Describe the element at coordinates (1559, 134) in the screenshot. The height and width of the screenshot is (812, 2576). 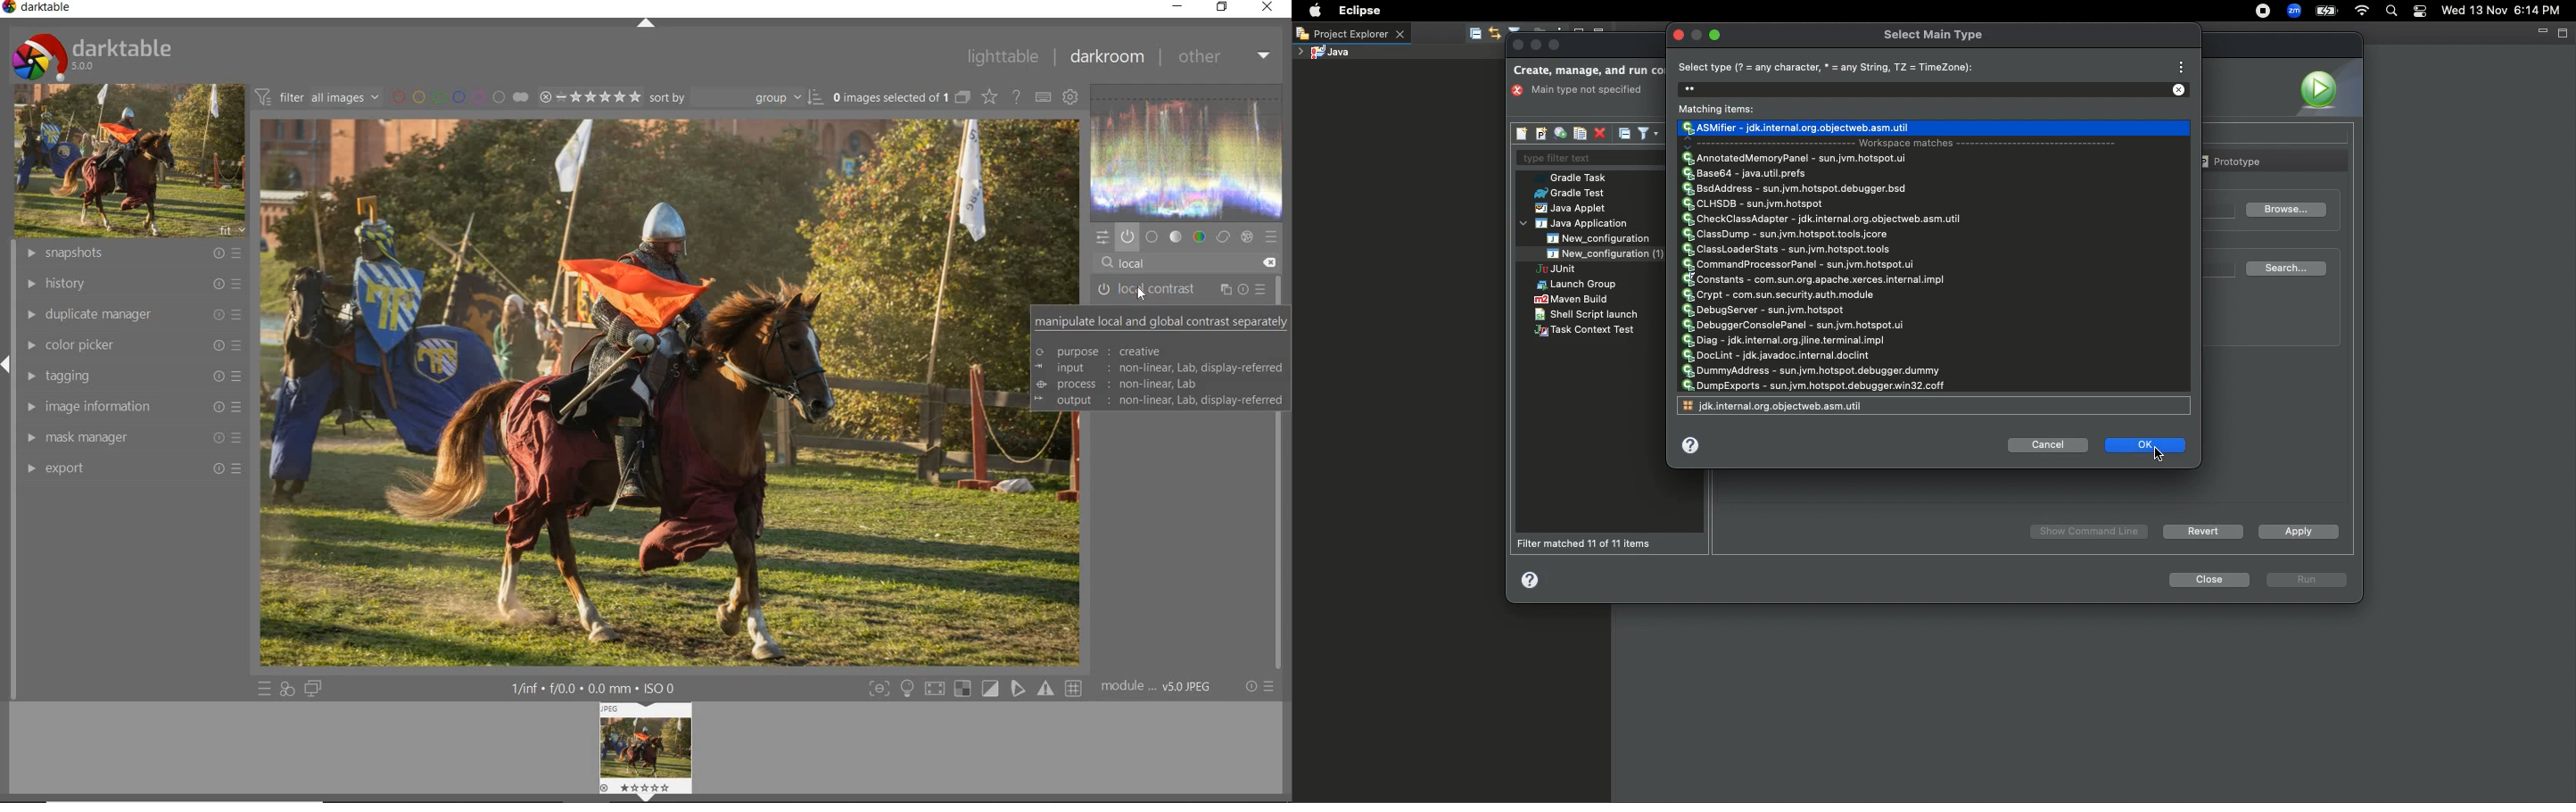
I see `Export launch configurations` at that location.